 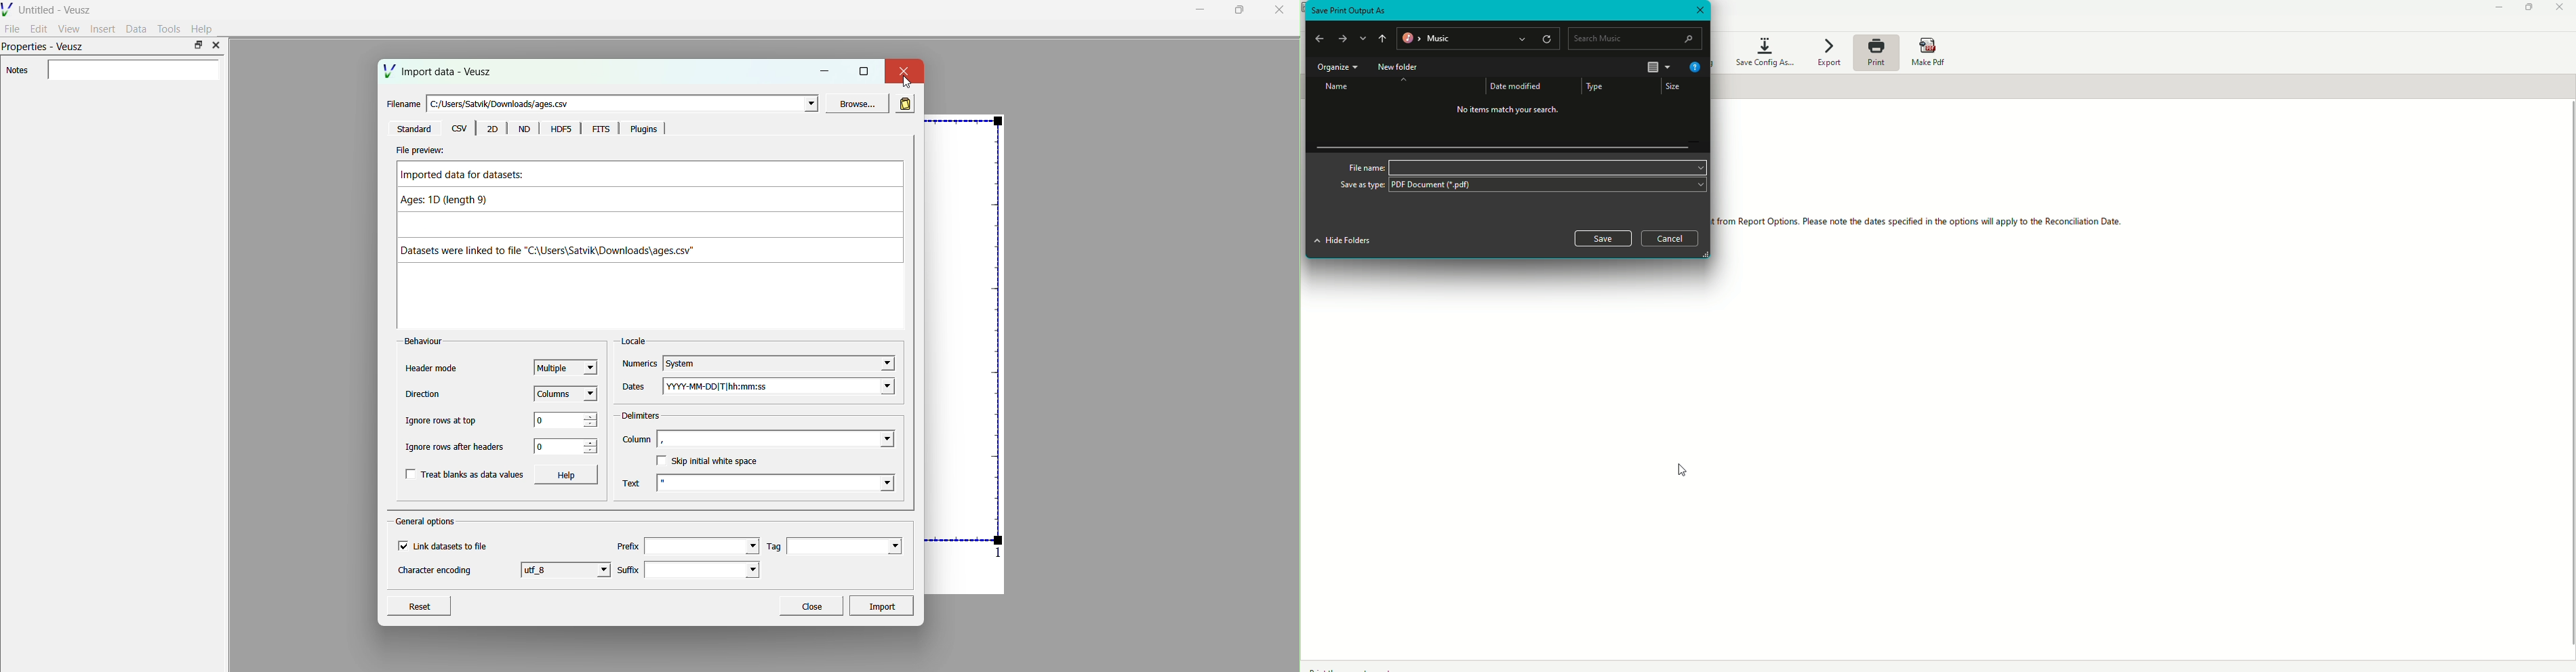 I want to click on checkbox, so click(x=660, y=460).